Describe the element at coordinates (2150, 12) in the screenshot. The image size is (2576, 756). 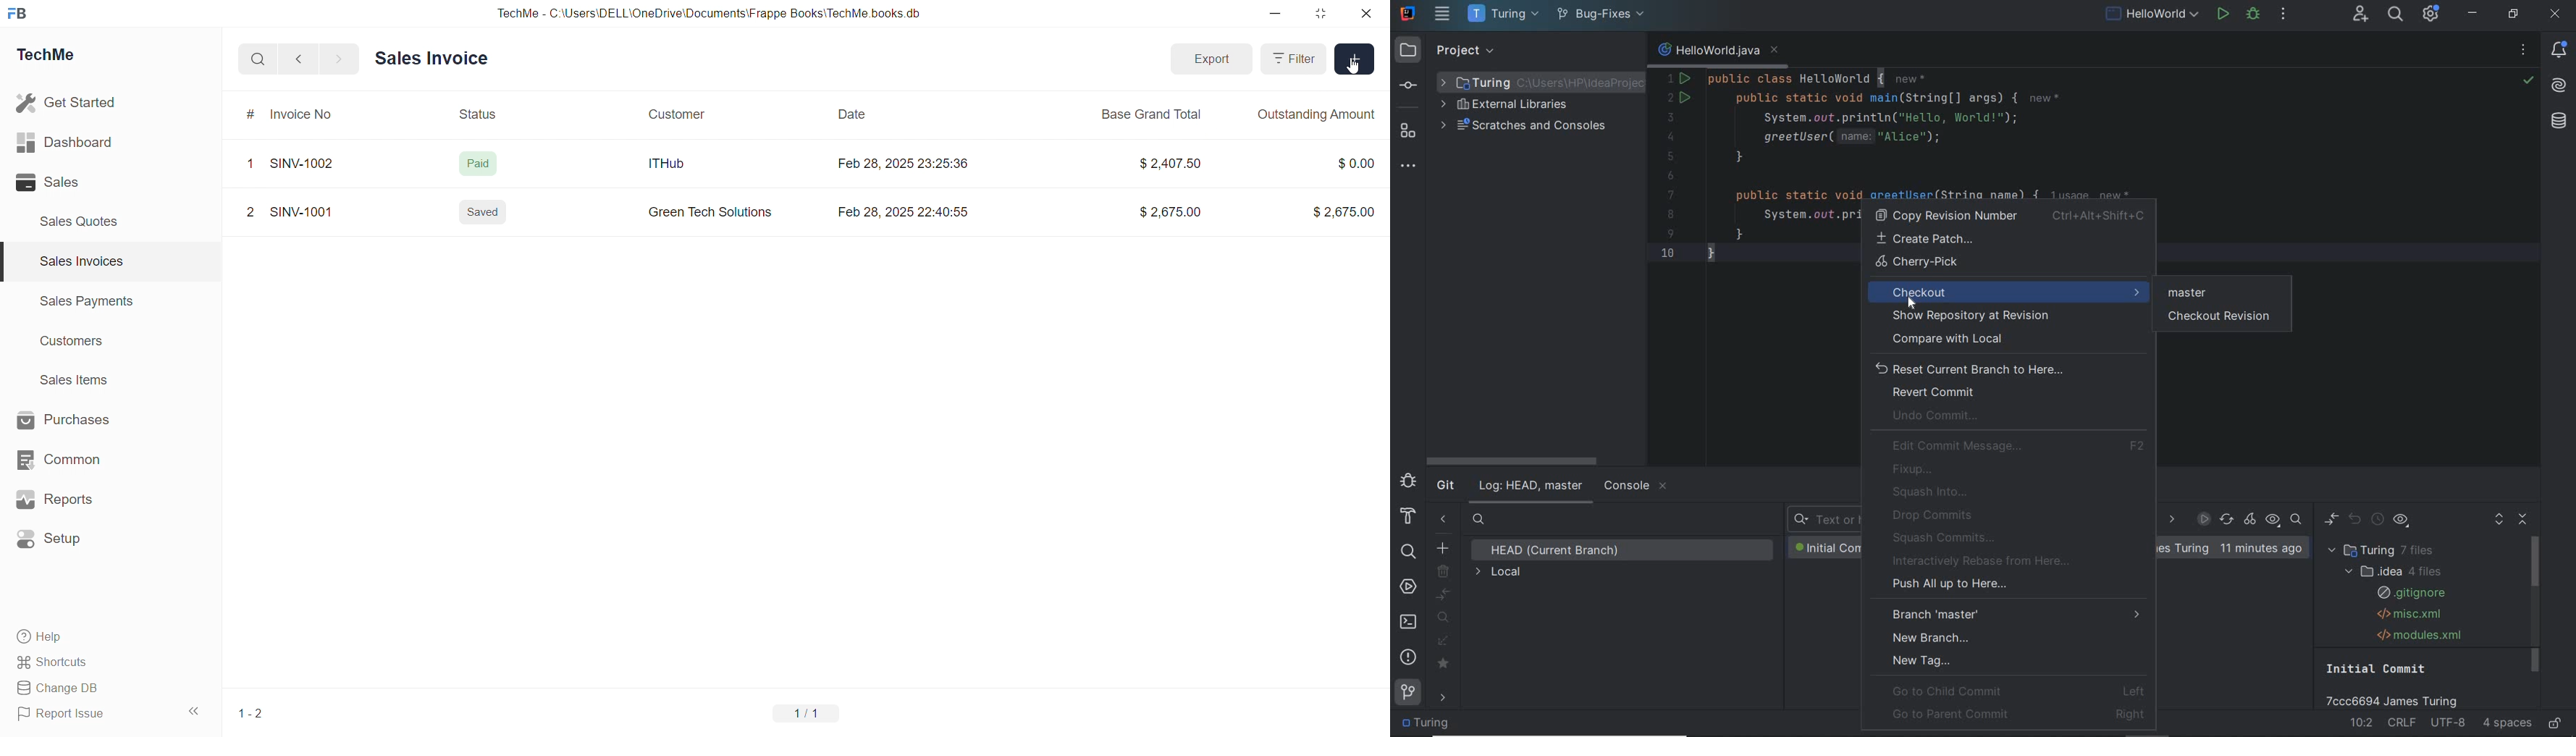
I see `run/debug current file configuration` at that location.